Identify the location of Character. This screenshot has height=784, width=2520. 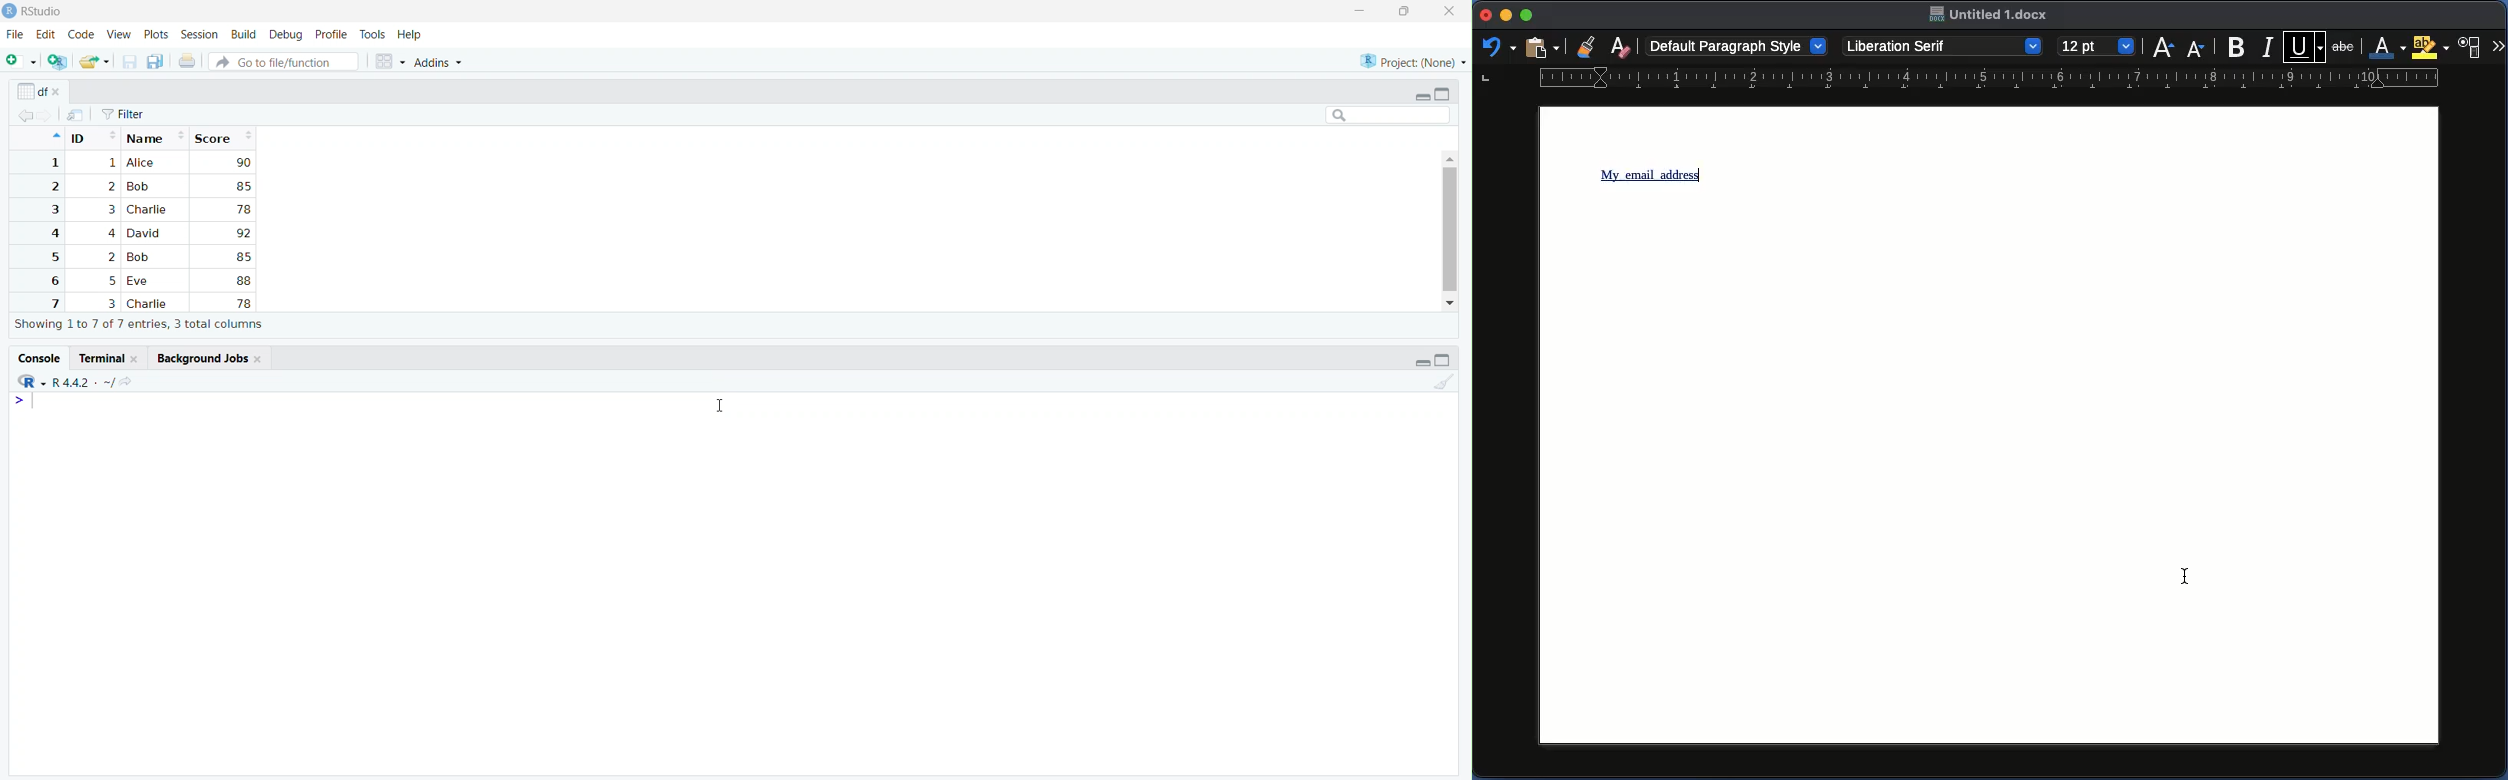
(2471, 46).